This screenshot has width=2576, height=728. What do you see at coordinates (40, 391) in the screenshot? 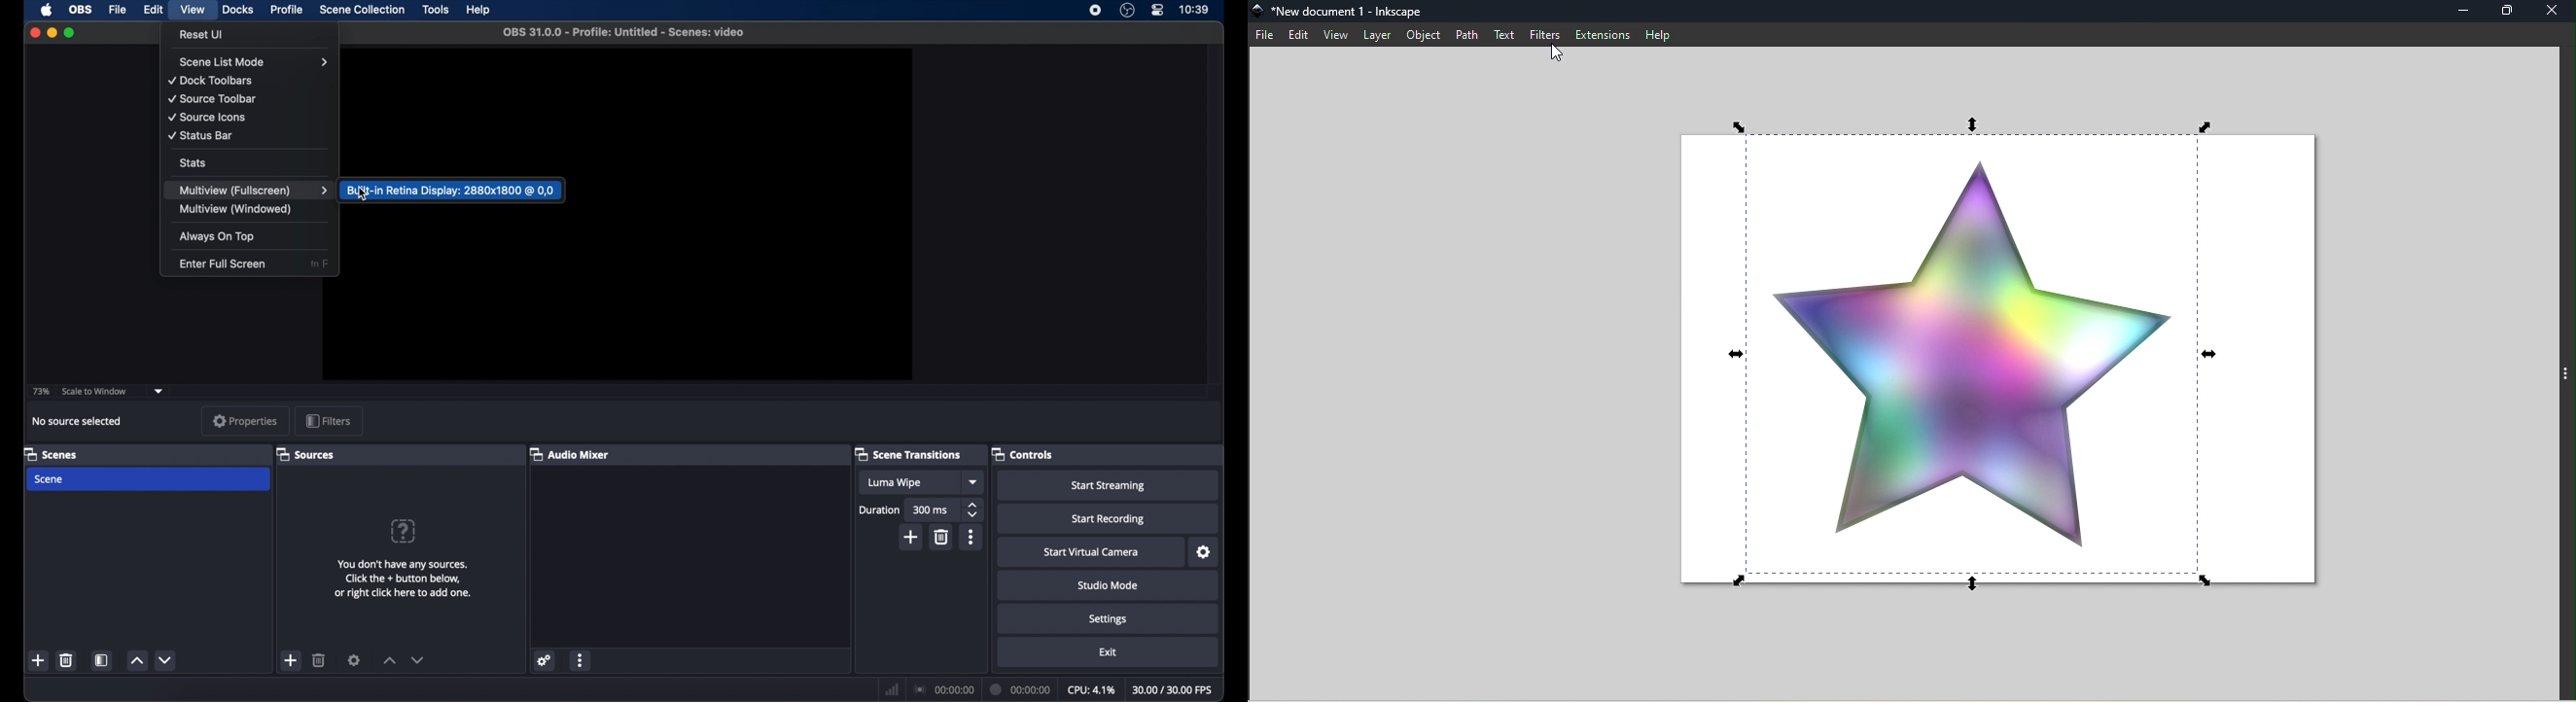
I see `73%` at bounding box center [40, 391].